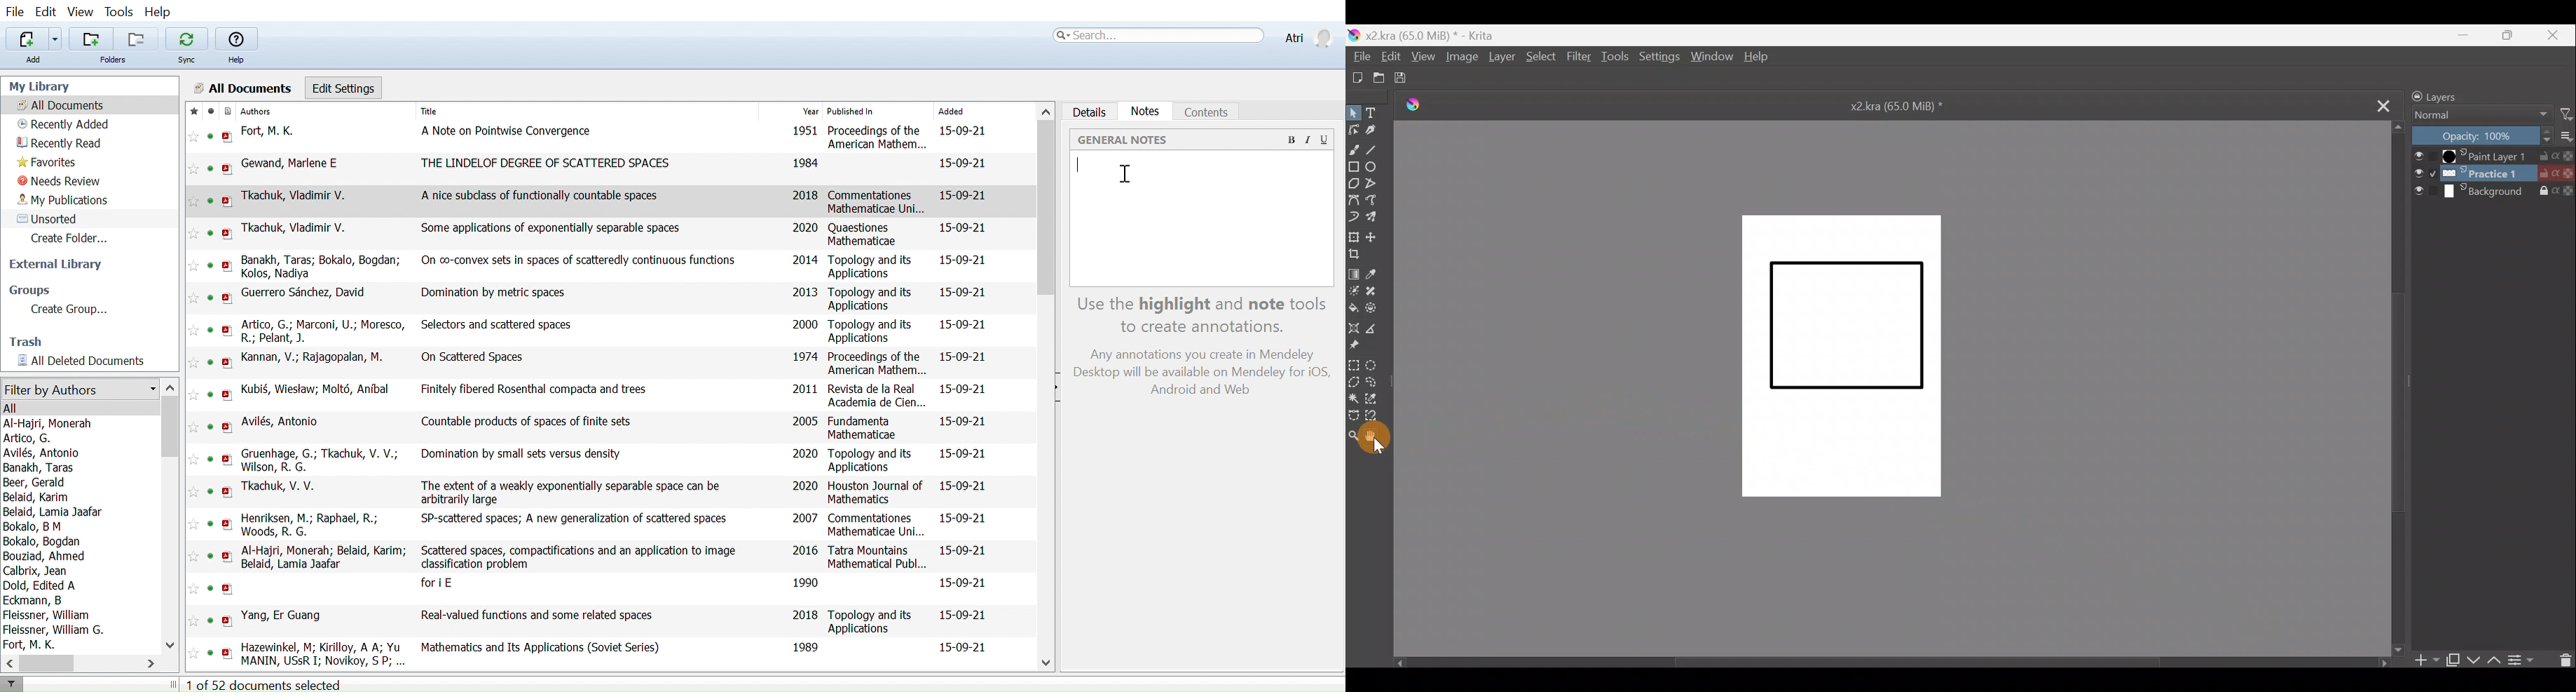  Describe the element at coordinates (193, 589) in the screenshot. I see `Add this reference to favorites` at that location.